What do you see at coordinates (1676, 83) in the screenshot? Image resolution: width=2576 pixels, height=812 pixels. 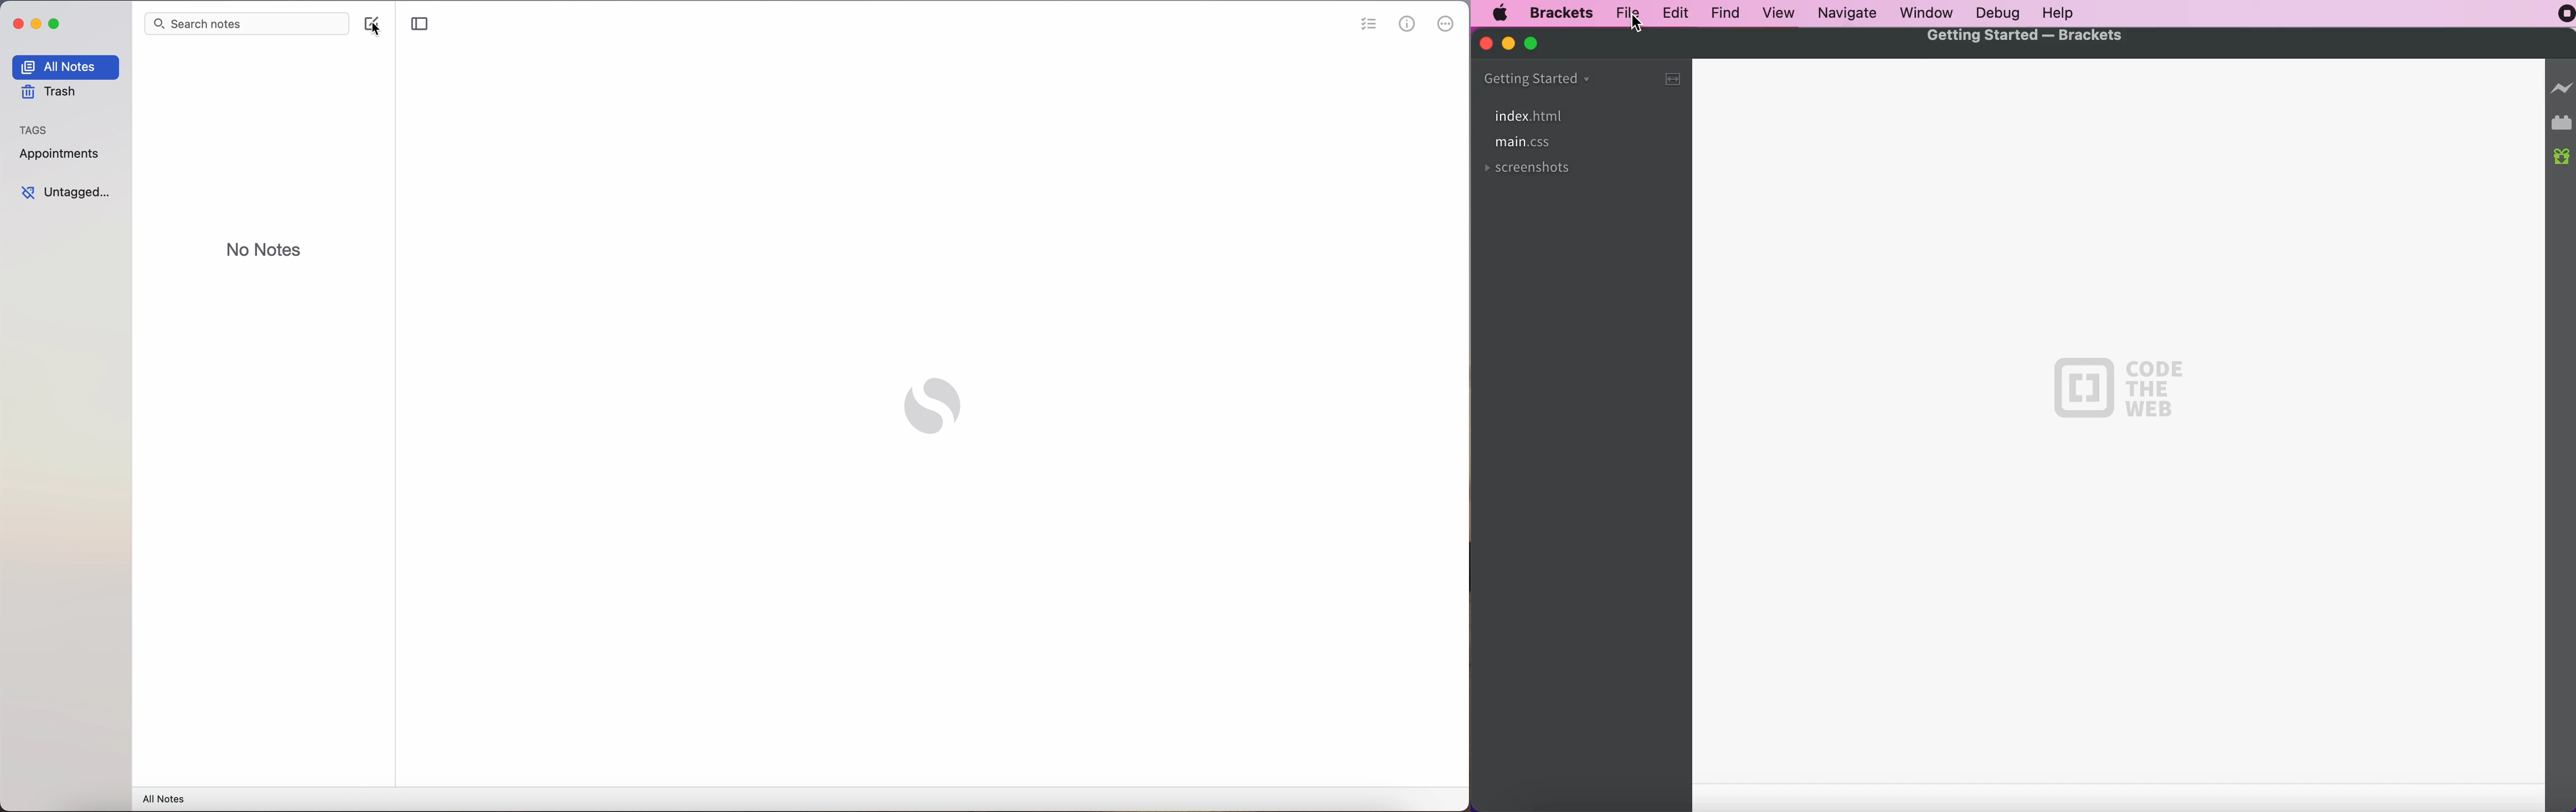 I see `slit the editor vertically or horizontally` at bounding box center [1676, 83].